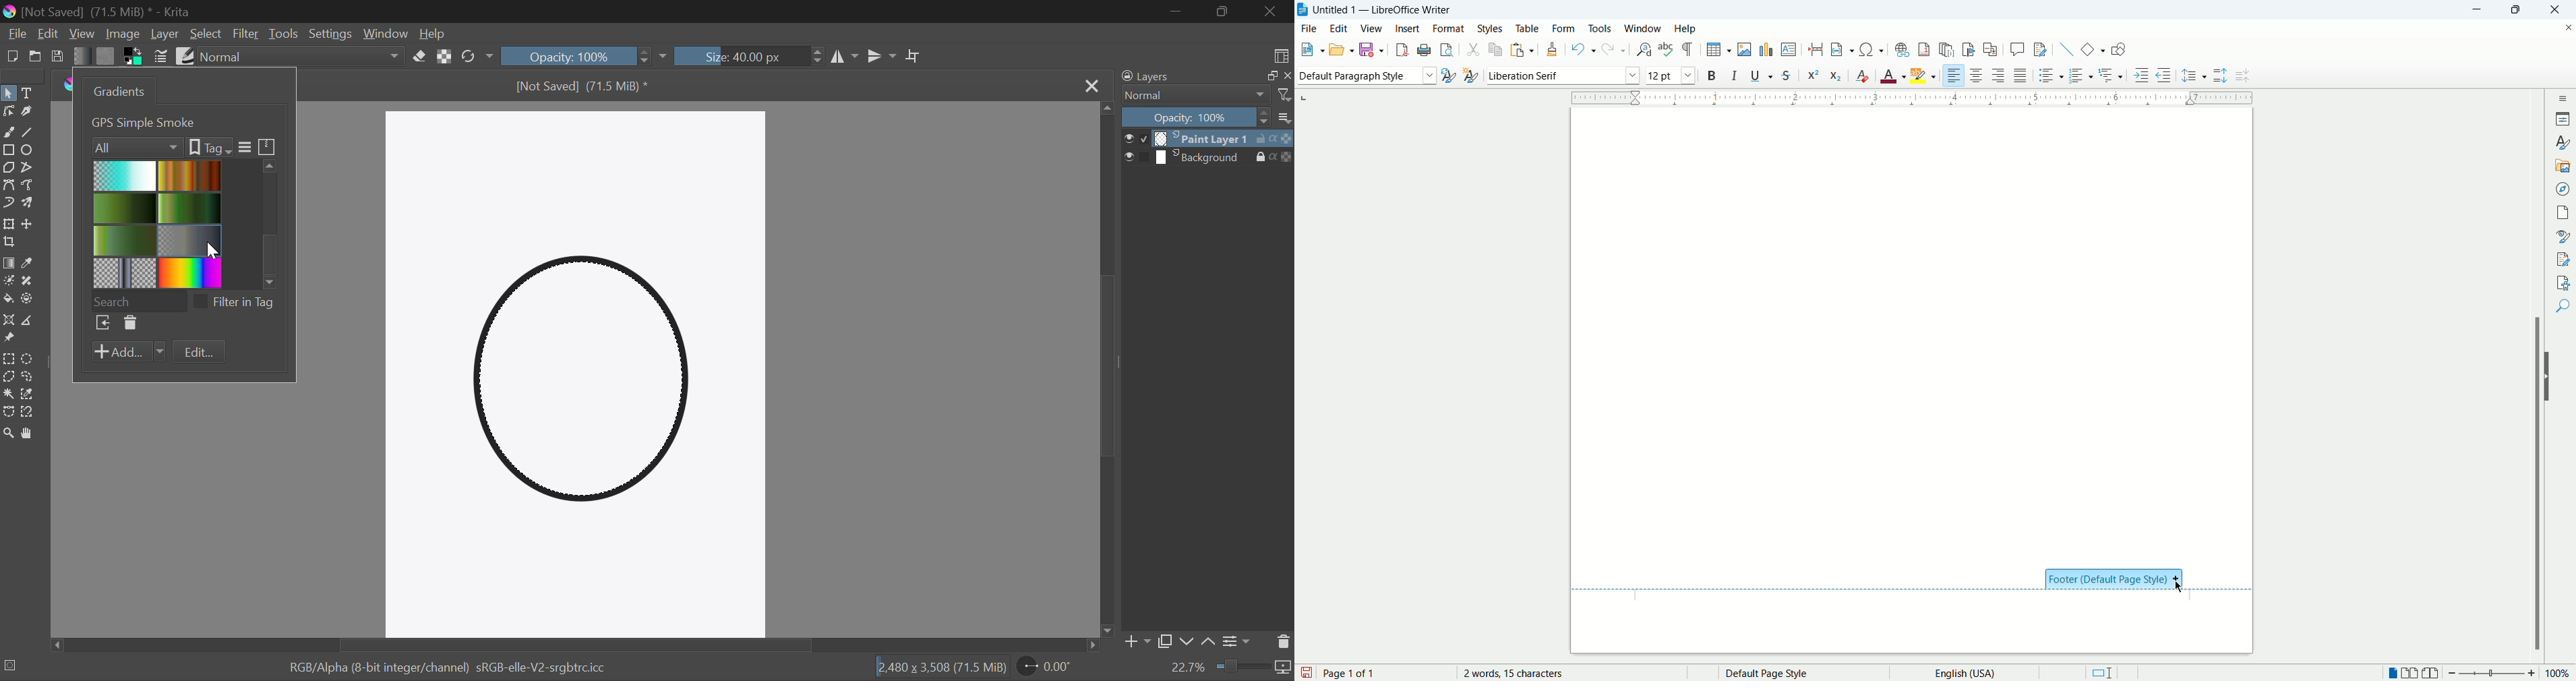 The image size is (2576, 700). I want to click on clone formatting, so click(1554, 50).